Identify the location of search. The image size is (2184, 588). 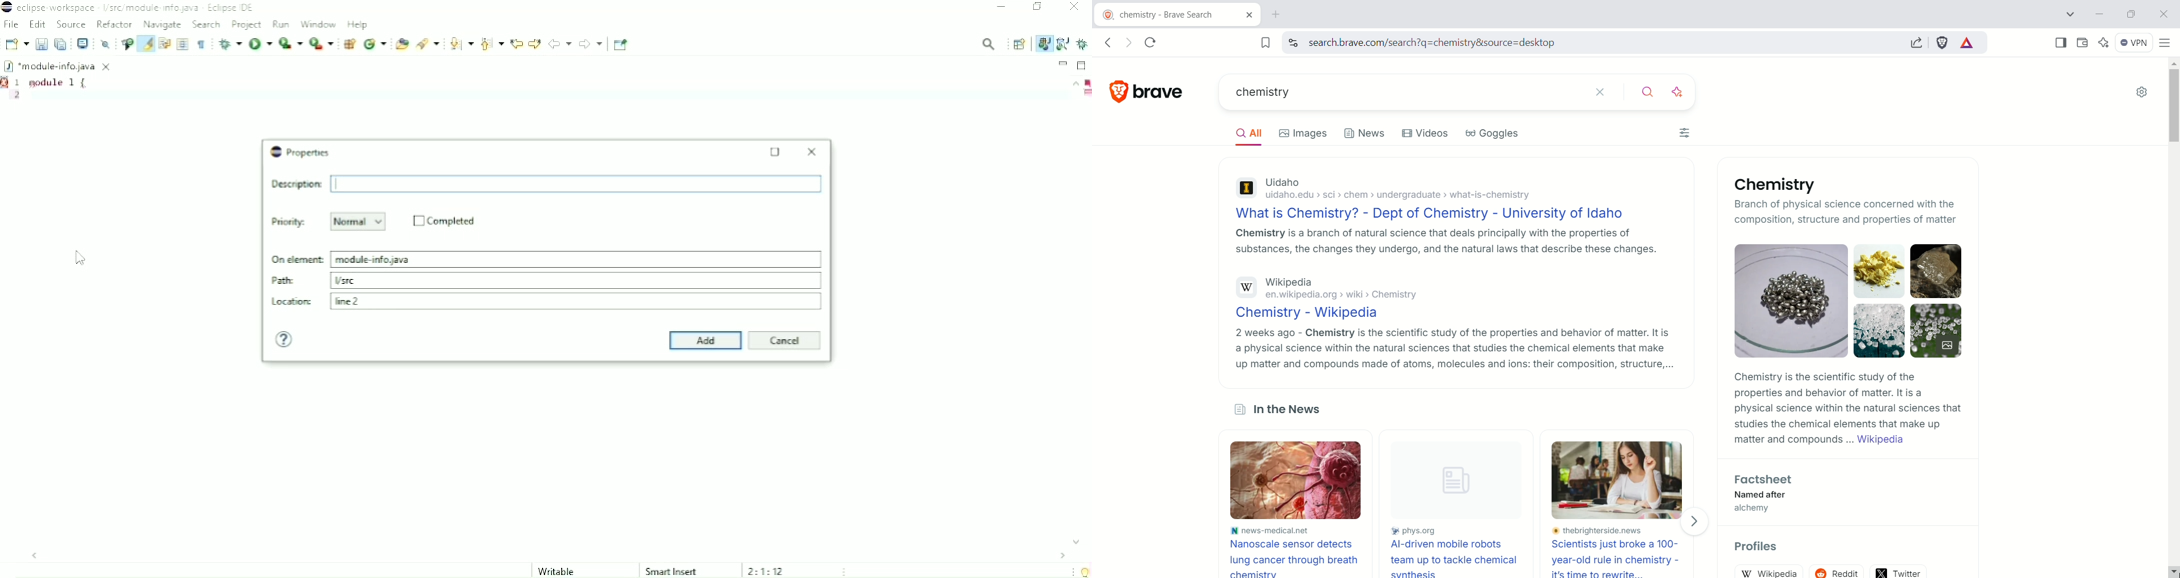
(1649, 90).